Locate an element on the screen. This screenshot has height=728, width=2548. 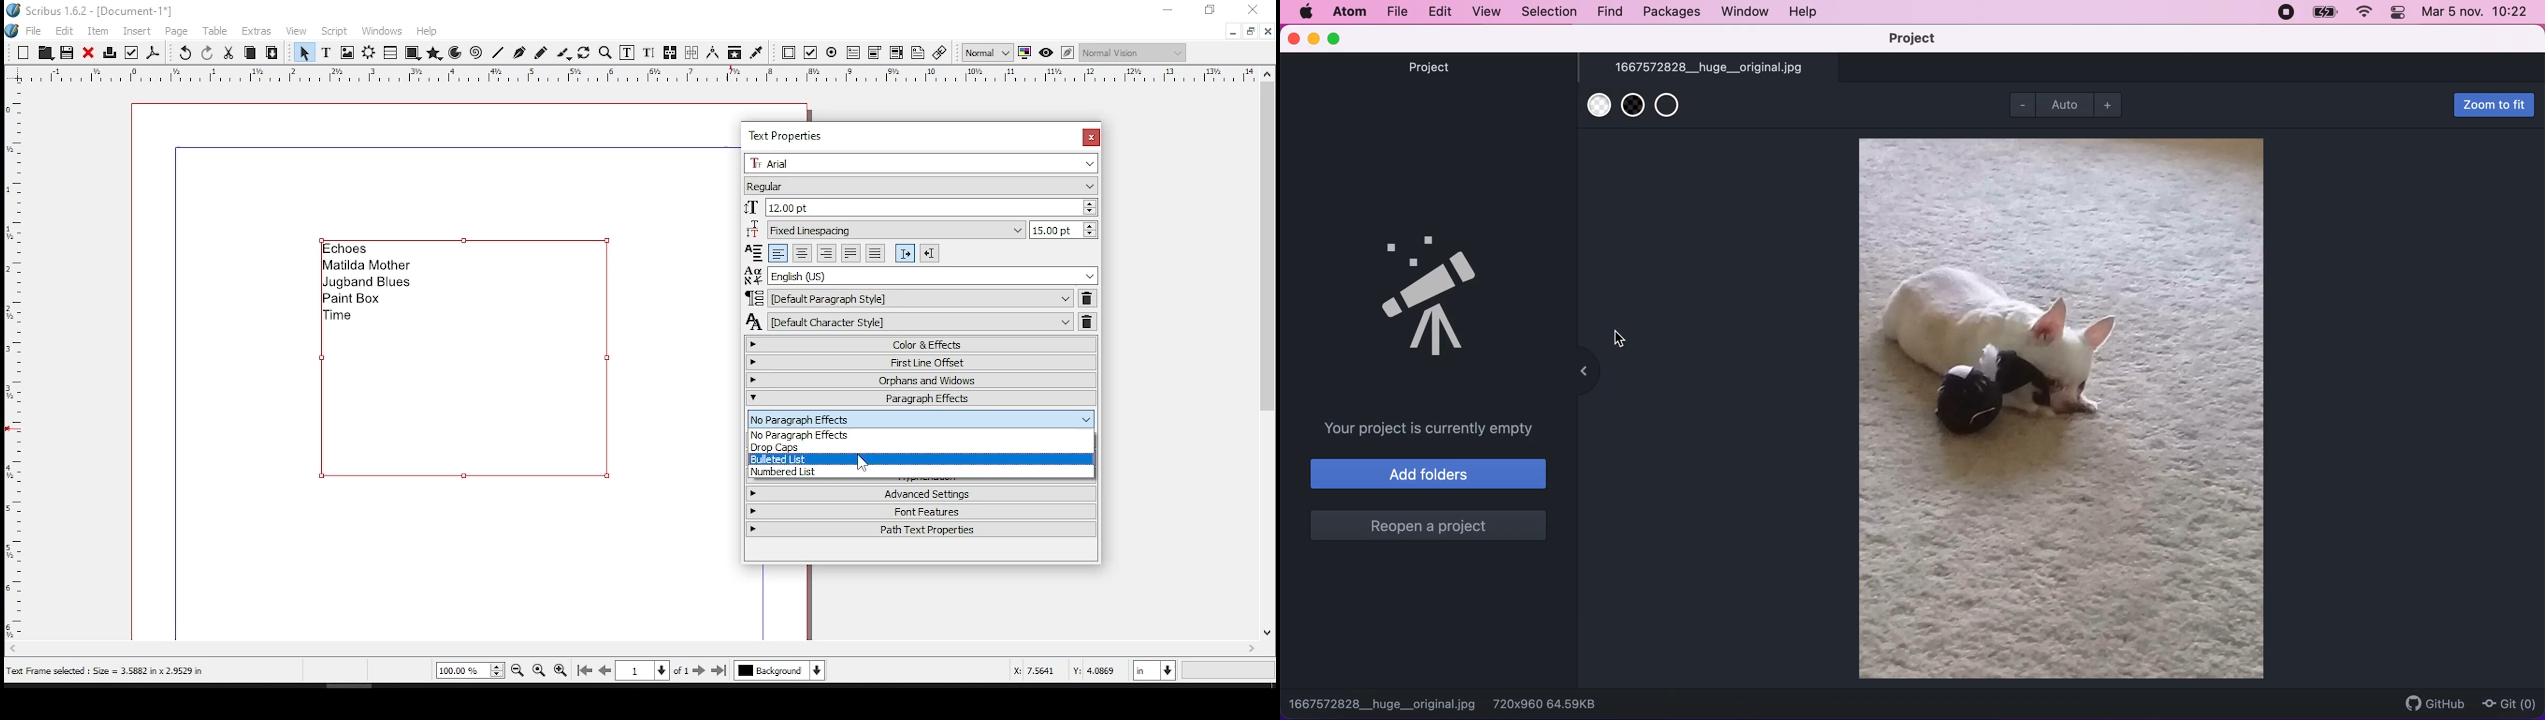
link text frames is located at coordinates (670, 54).